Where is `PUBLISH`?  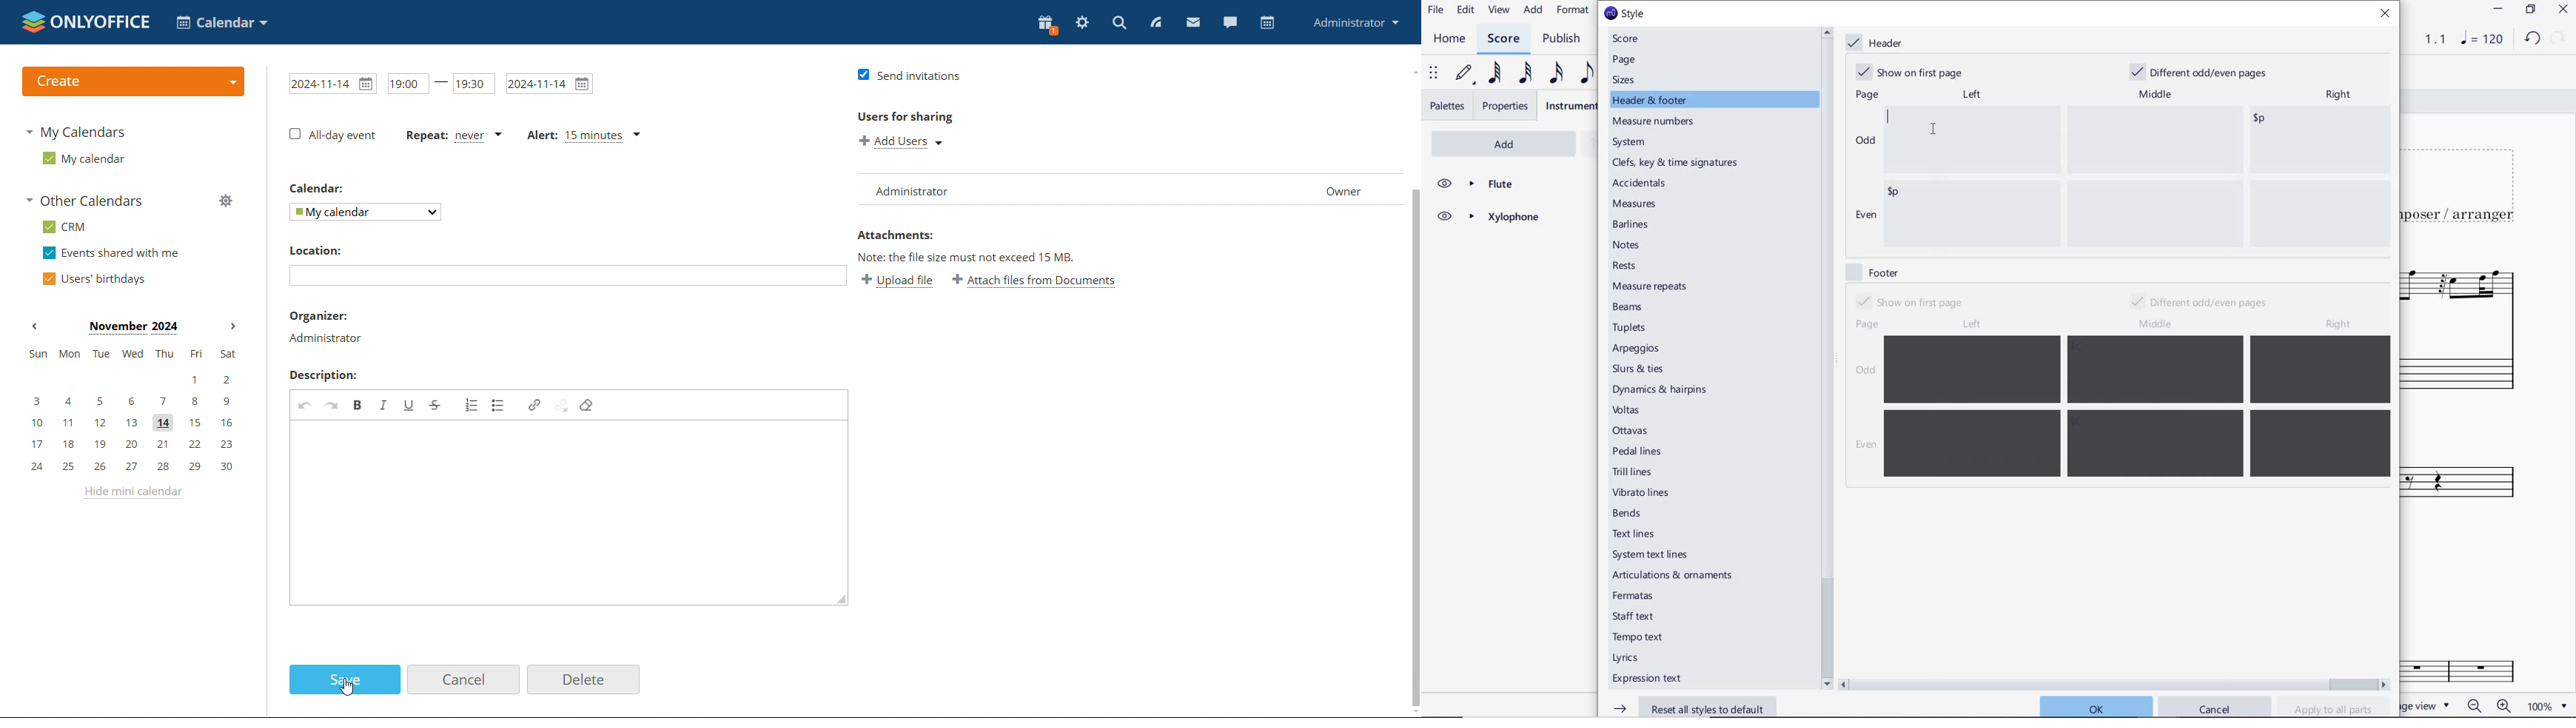
PUBLISH is located at coordinates (1565, 39).